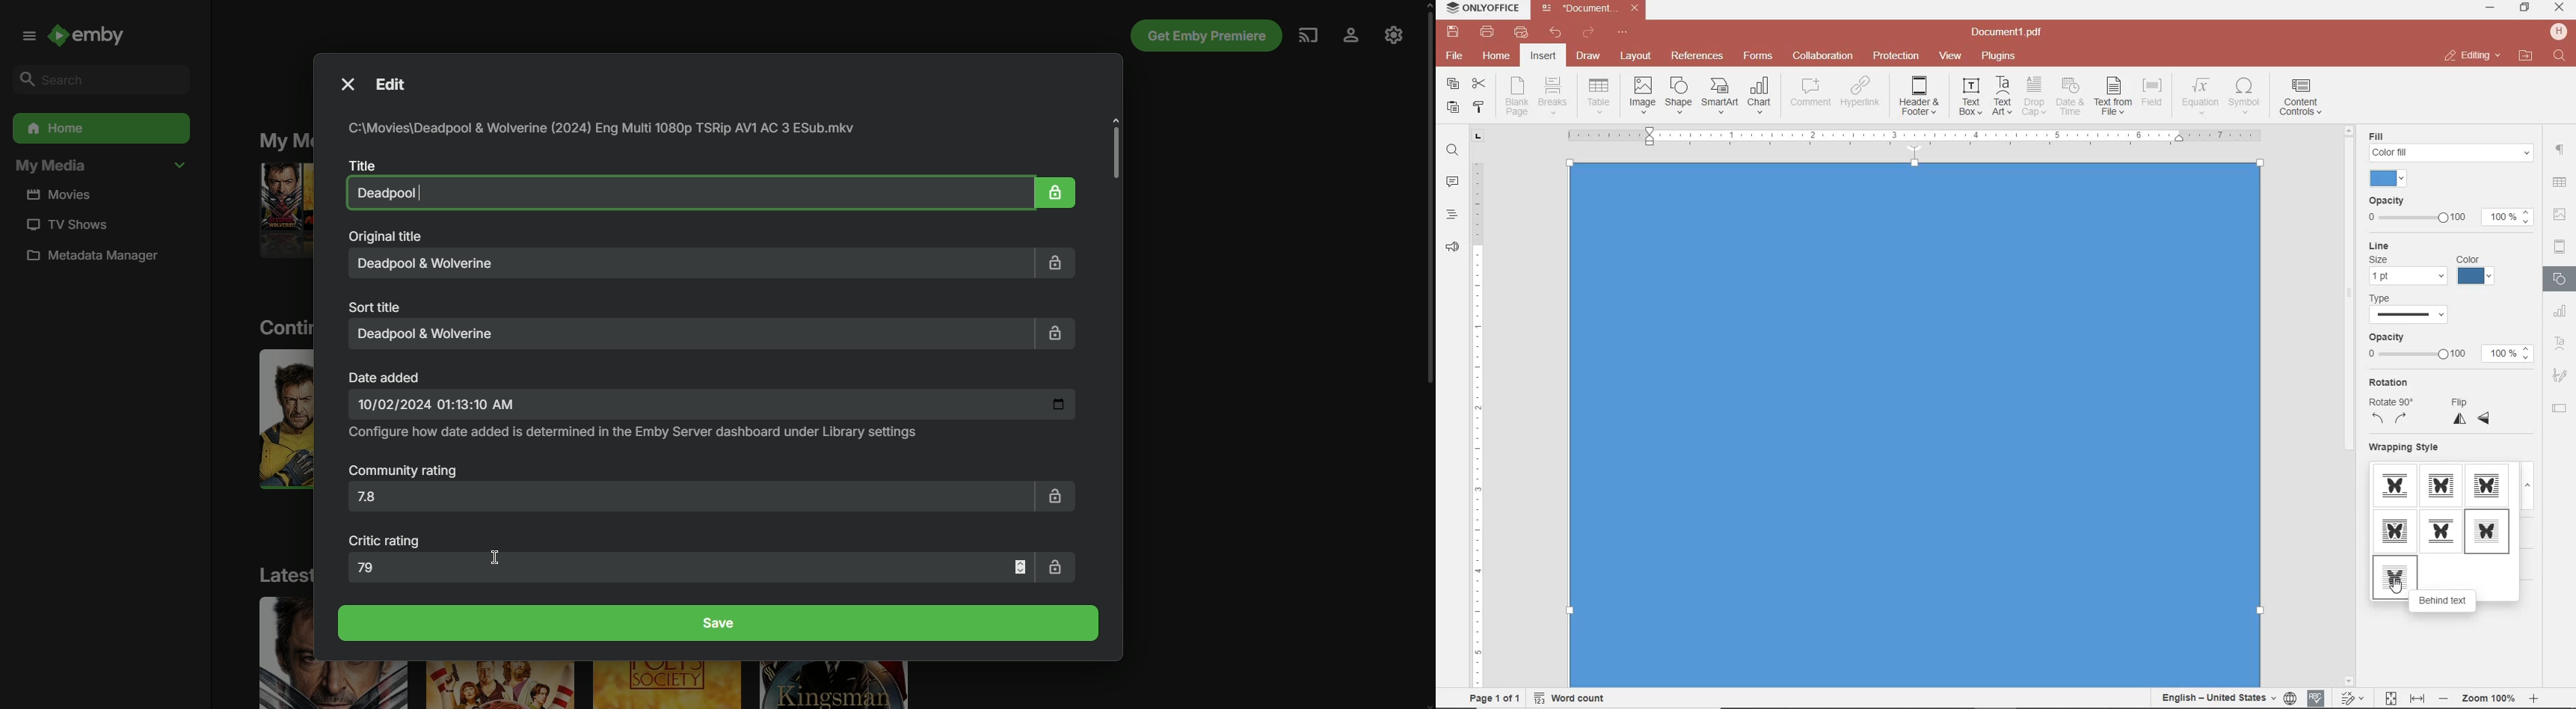 This screenshot has width=2576, height=728. Describe the element at coordinates (2450, 212) in the screenshot. I see `OPACITY SETTINGS` at that location.